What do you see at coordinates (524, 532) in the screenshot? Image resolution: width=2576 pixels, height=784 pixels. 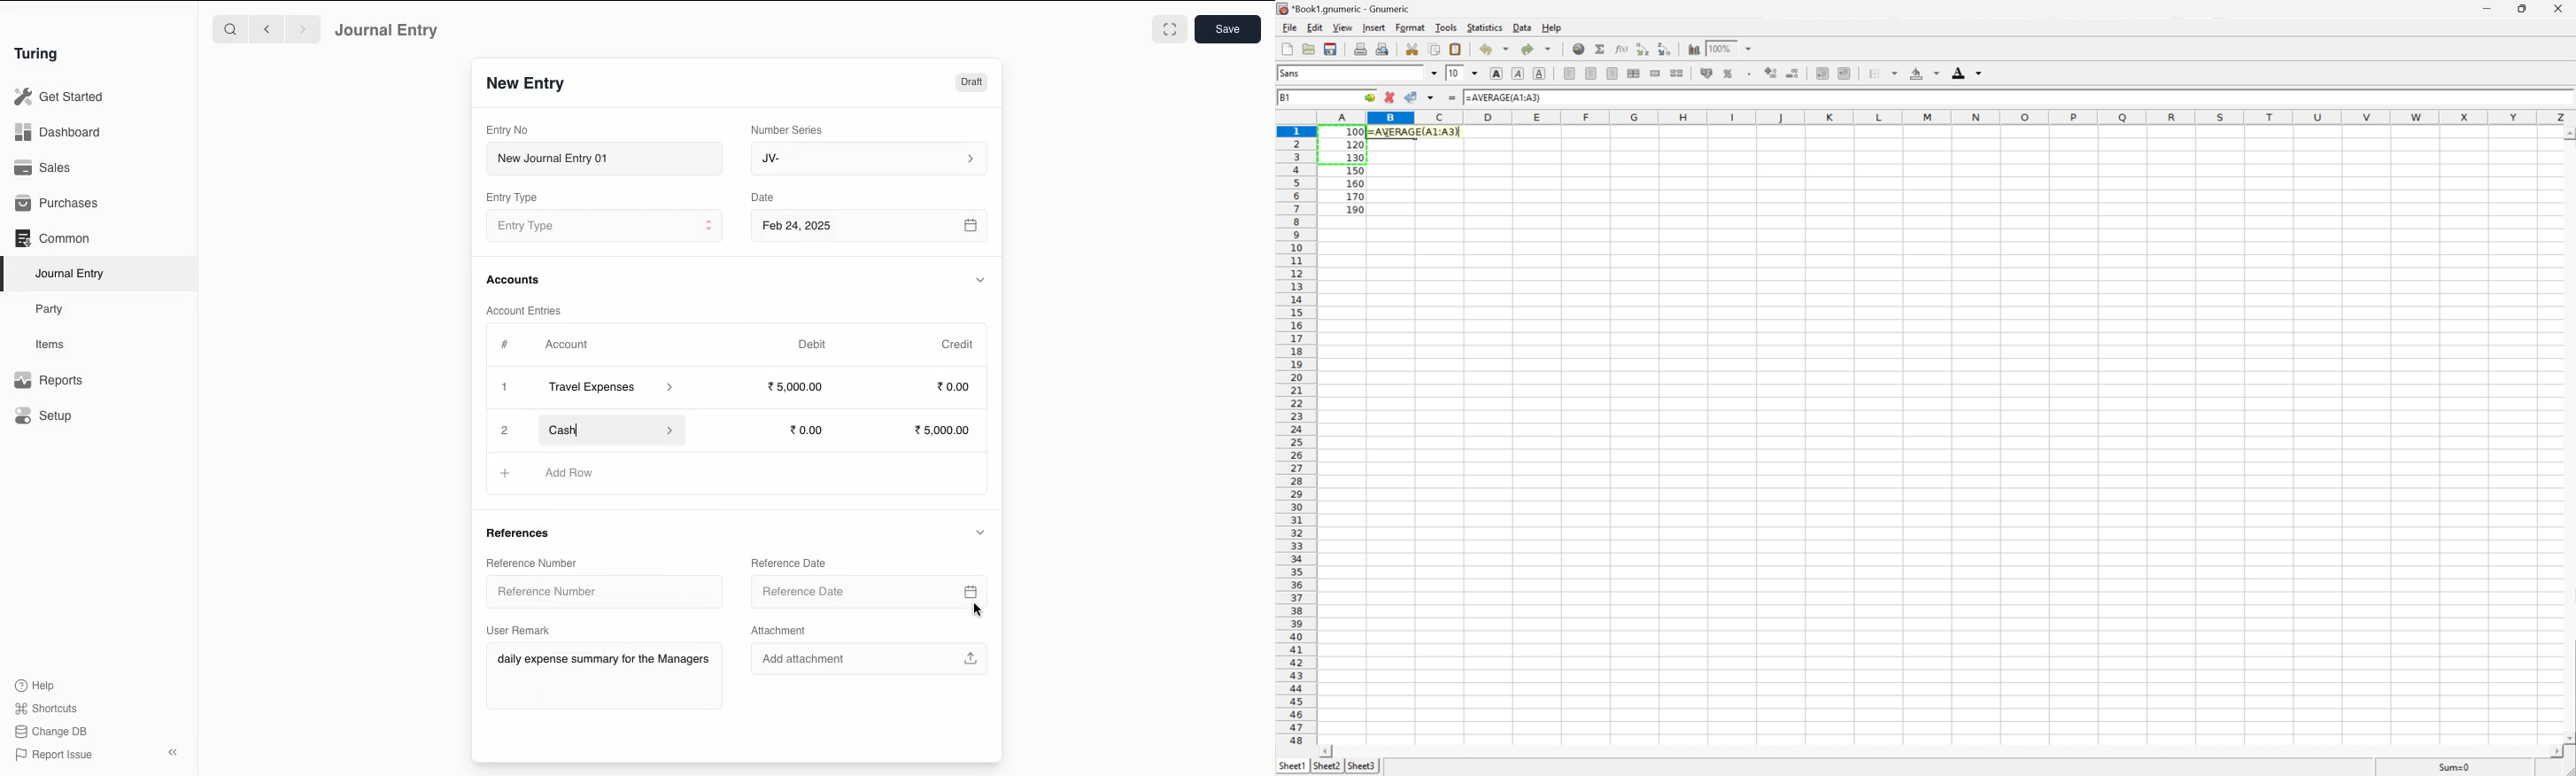 I see `References` at bounding box center [524, 532].